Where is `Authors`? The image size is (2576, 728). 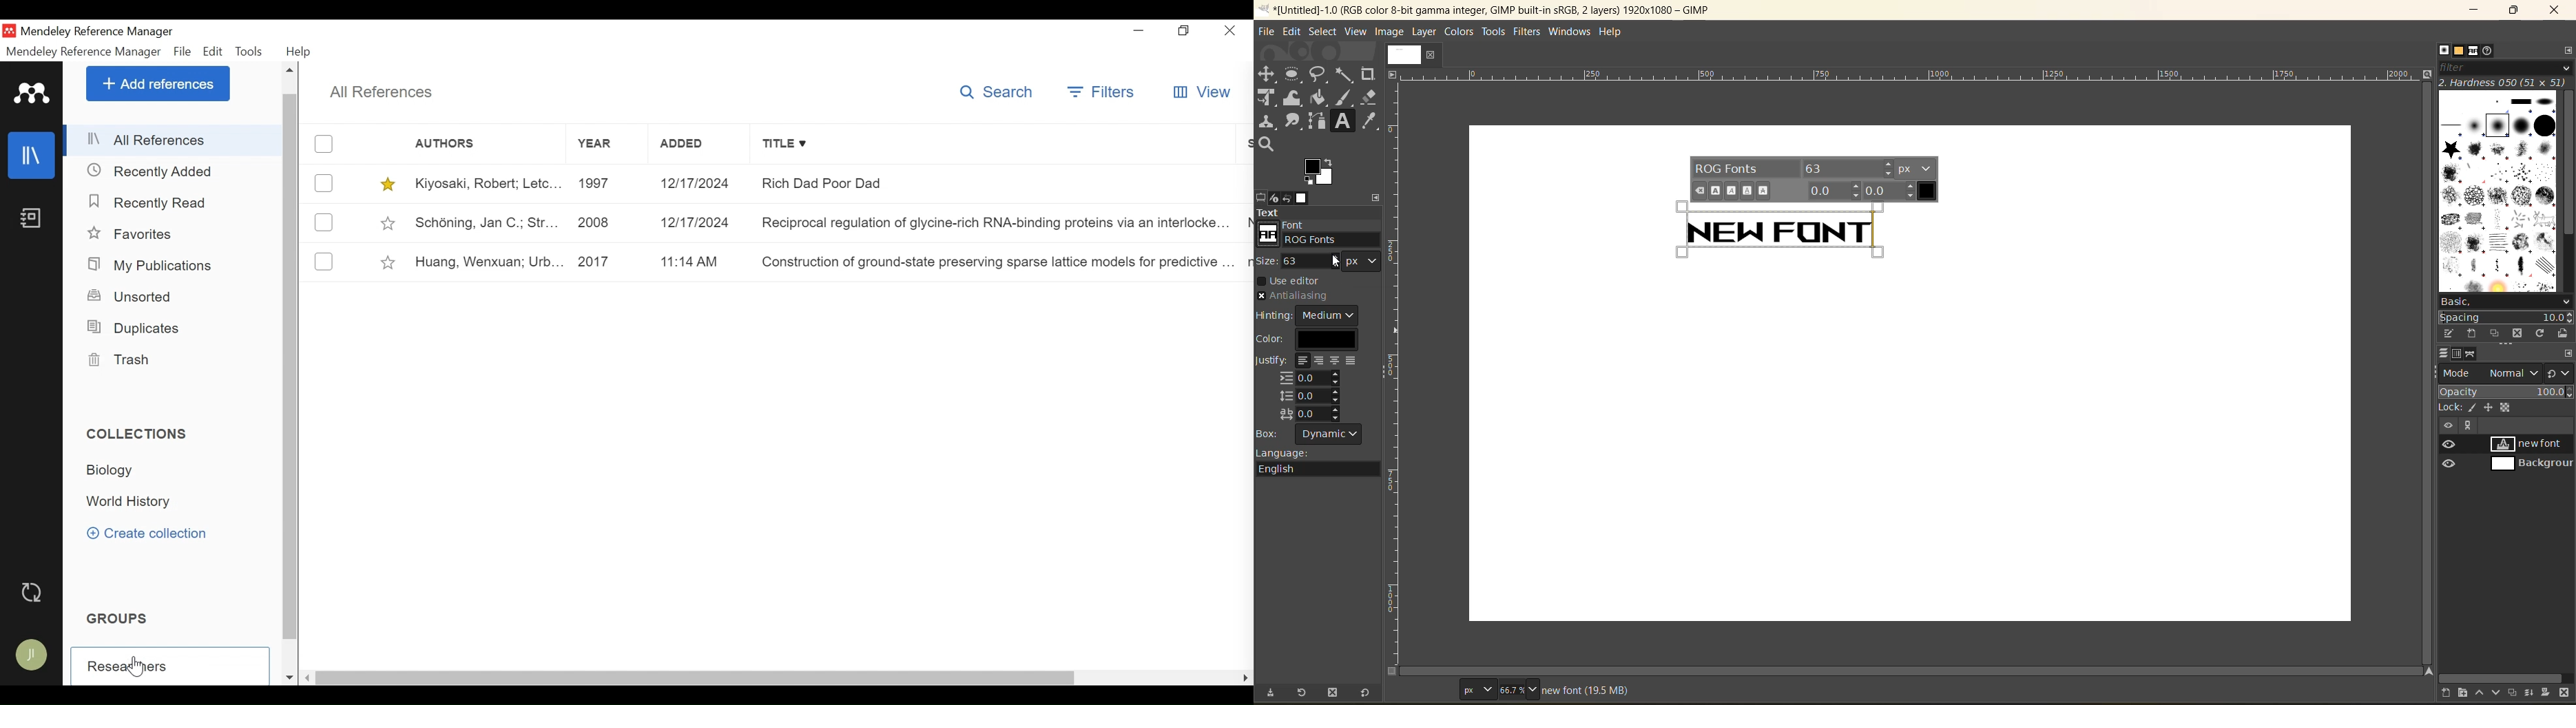
Authors is located at coordinates (471, 145).